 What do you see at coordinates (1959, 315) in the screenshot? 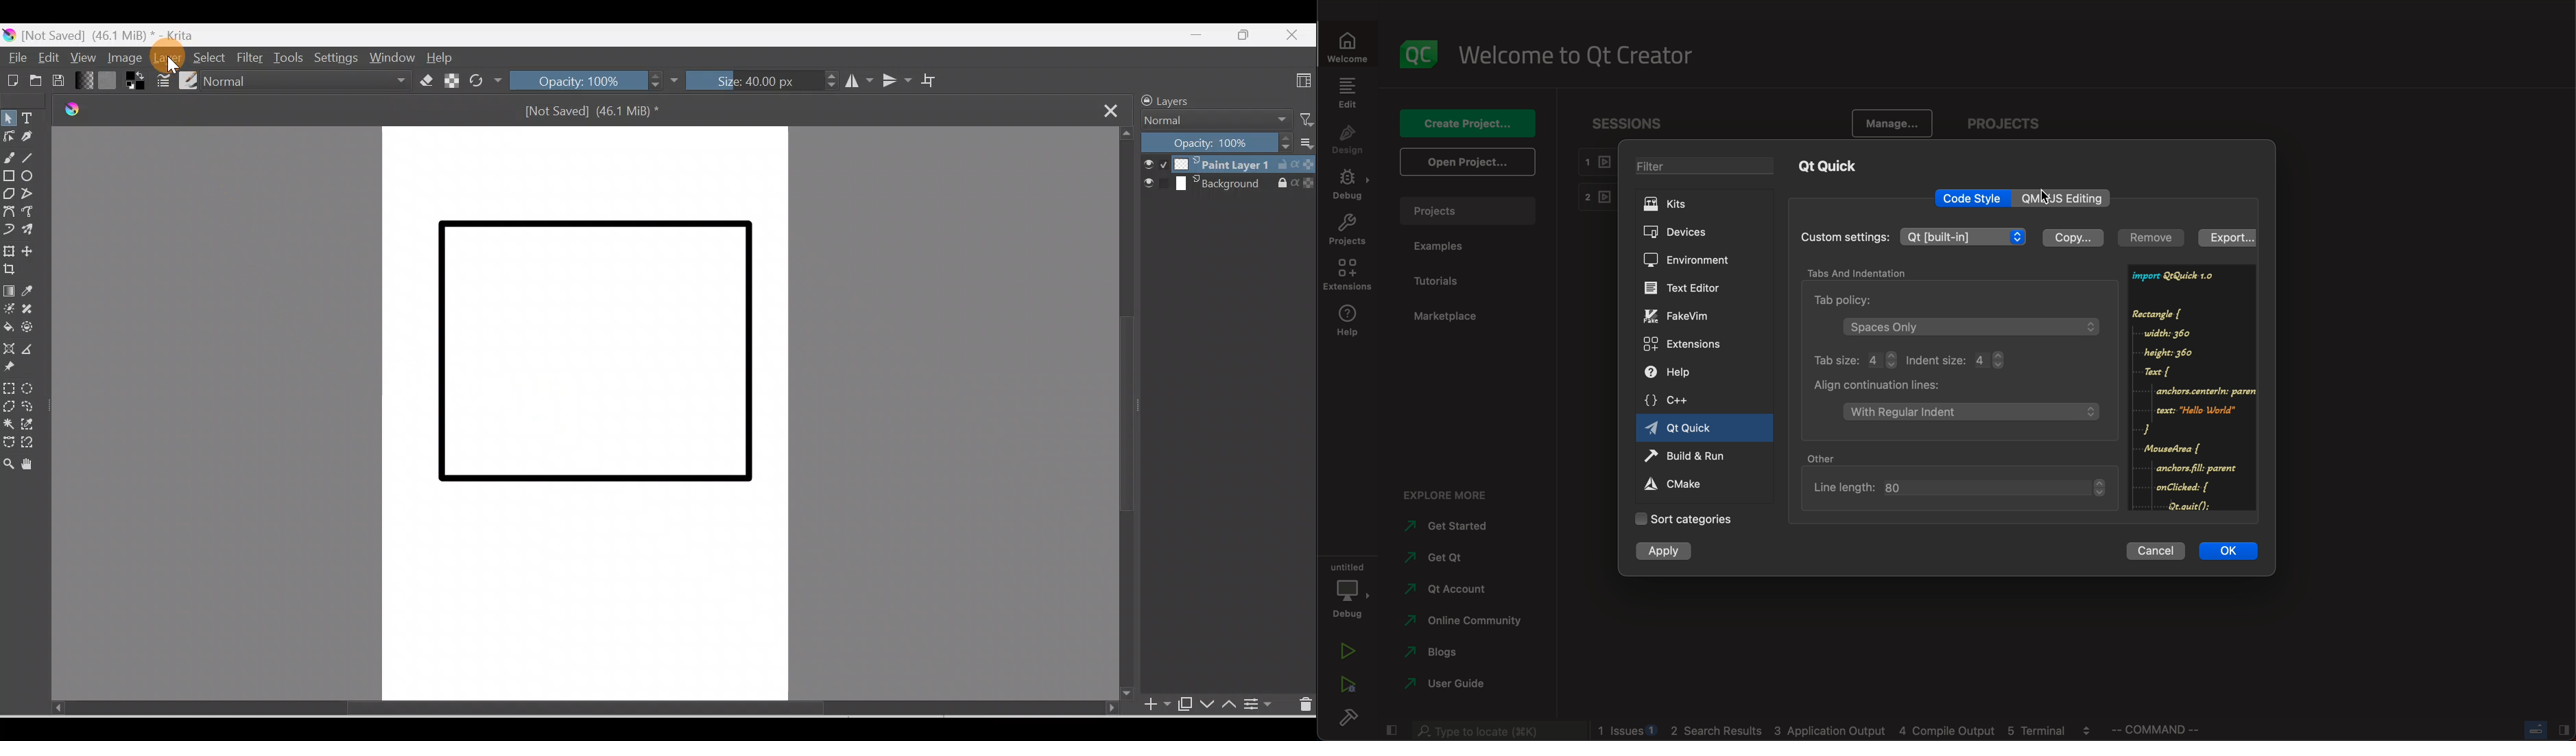
I see `tab policy` at bounding box center [1959, 315].